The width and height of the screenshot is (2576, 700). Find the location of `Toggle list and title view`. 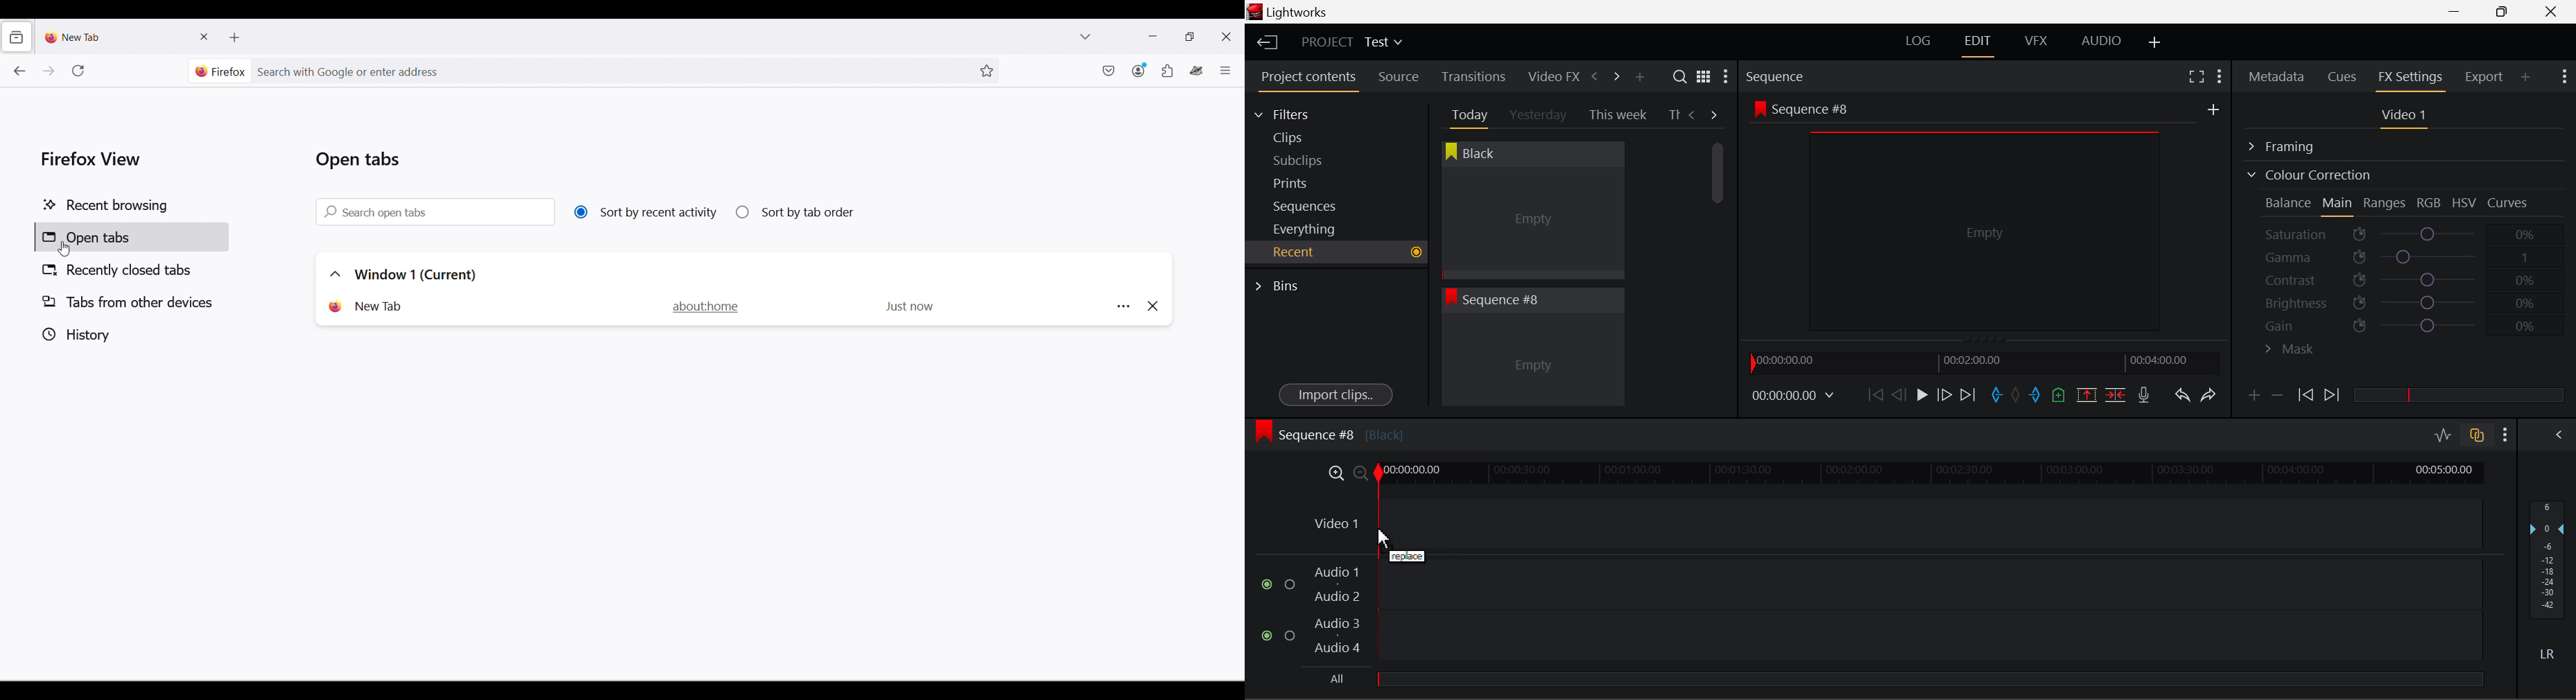

Toggle list and title view is located at coordinates (1704, 76).